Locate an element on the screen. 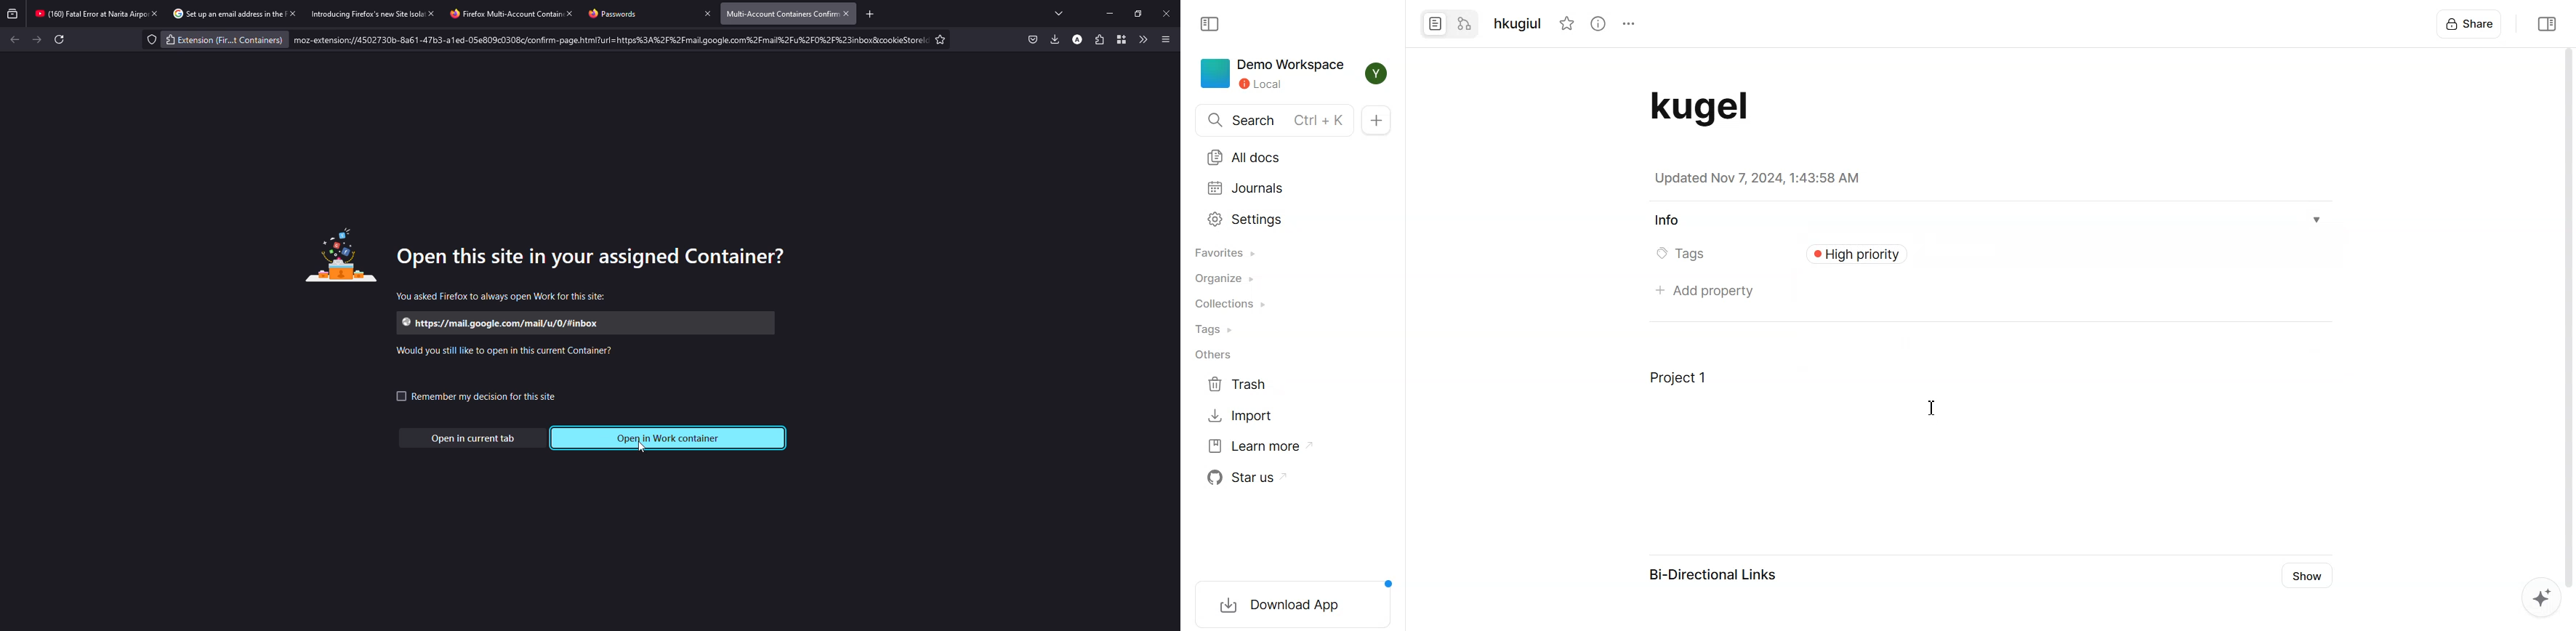  maximize is located at coordinates (1138, 12).